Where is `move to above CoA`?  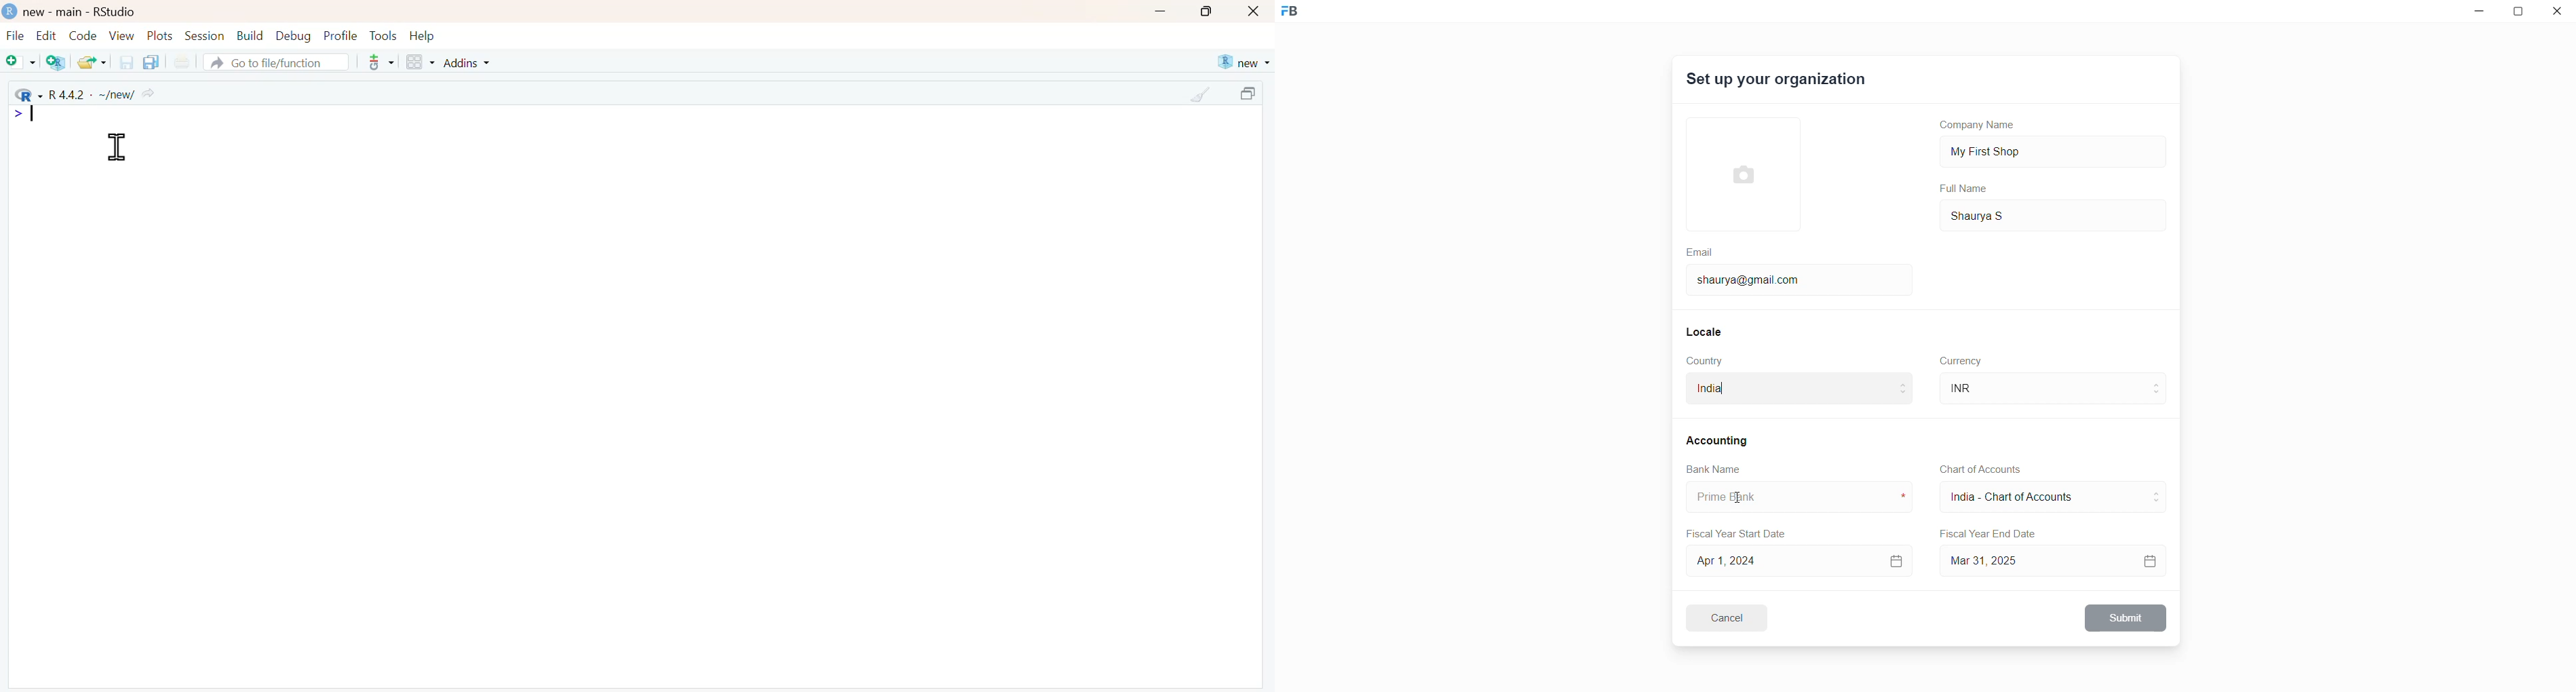 move to above CoA is located at coordinates (2159, 491).